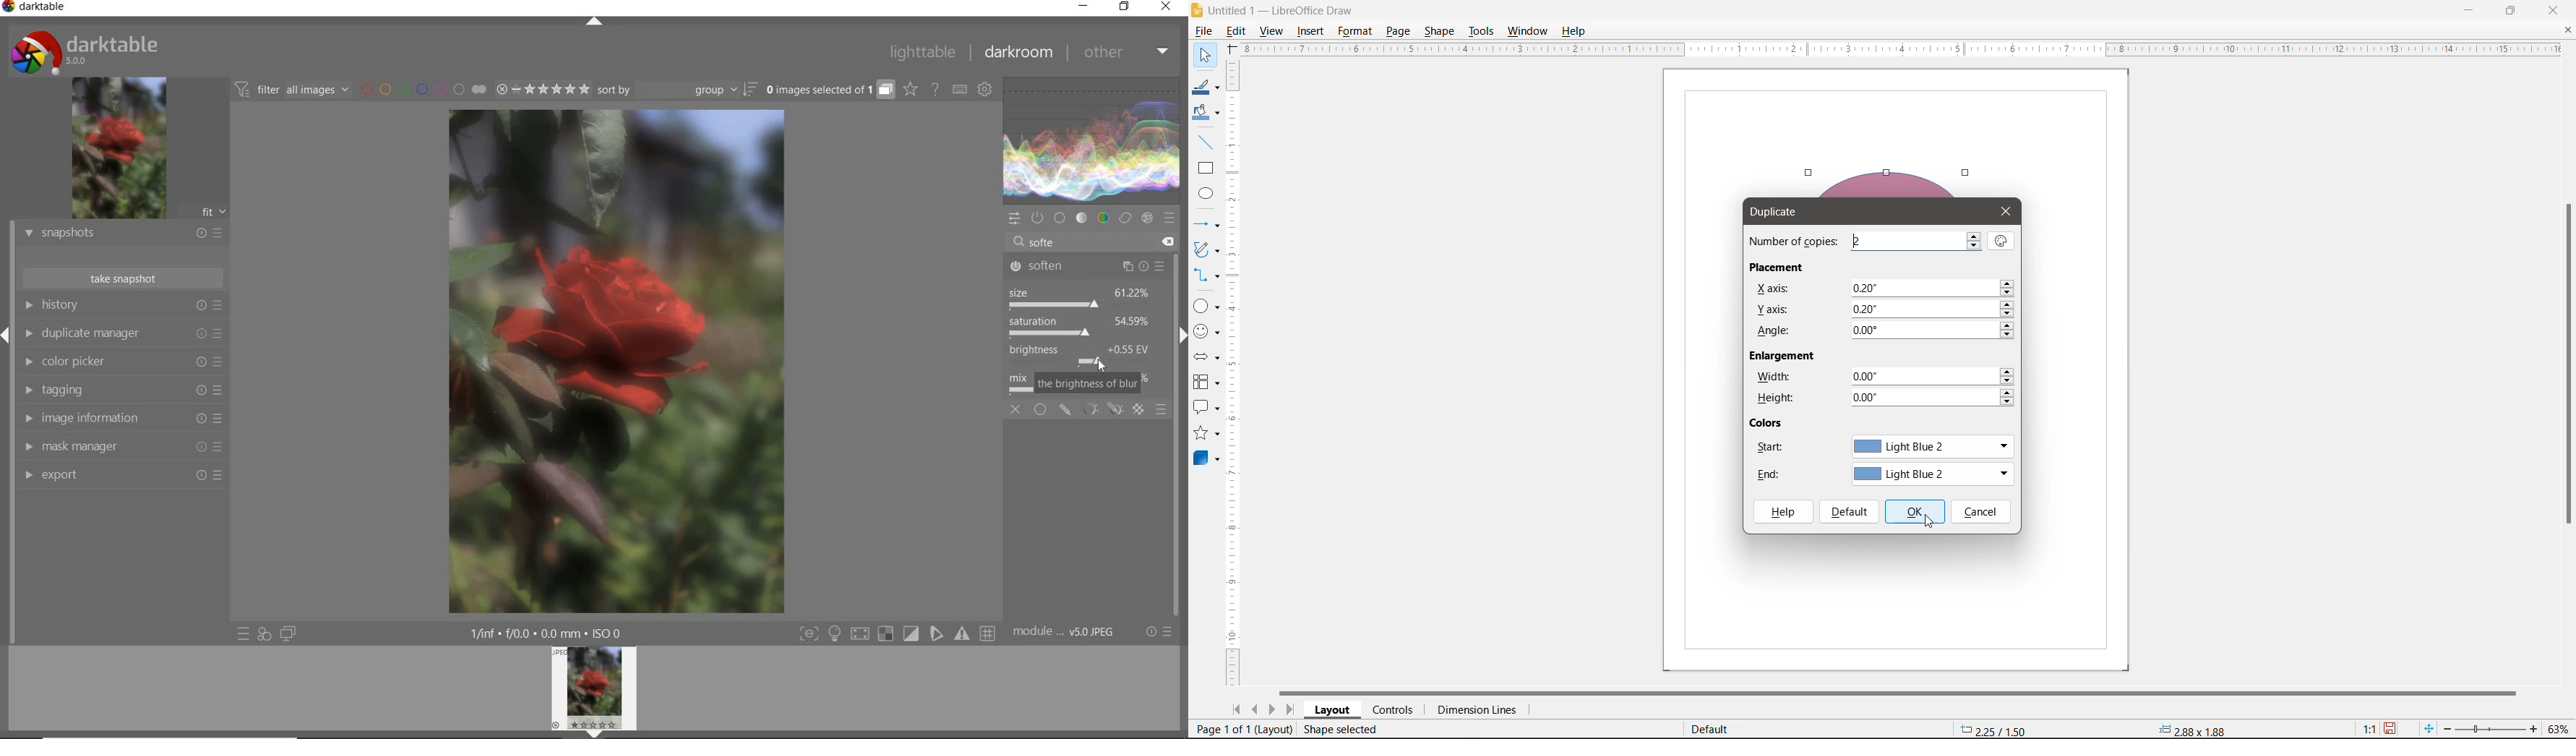 The image size is (2576, 756). I want to click on Edit, so click(1237, 30).